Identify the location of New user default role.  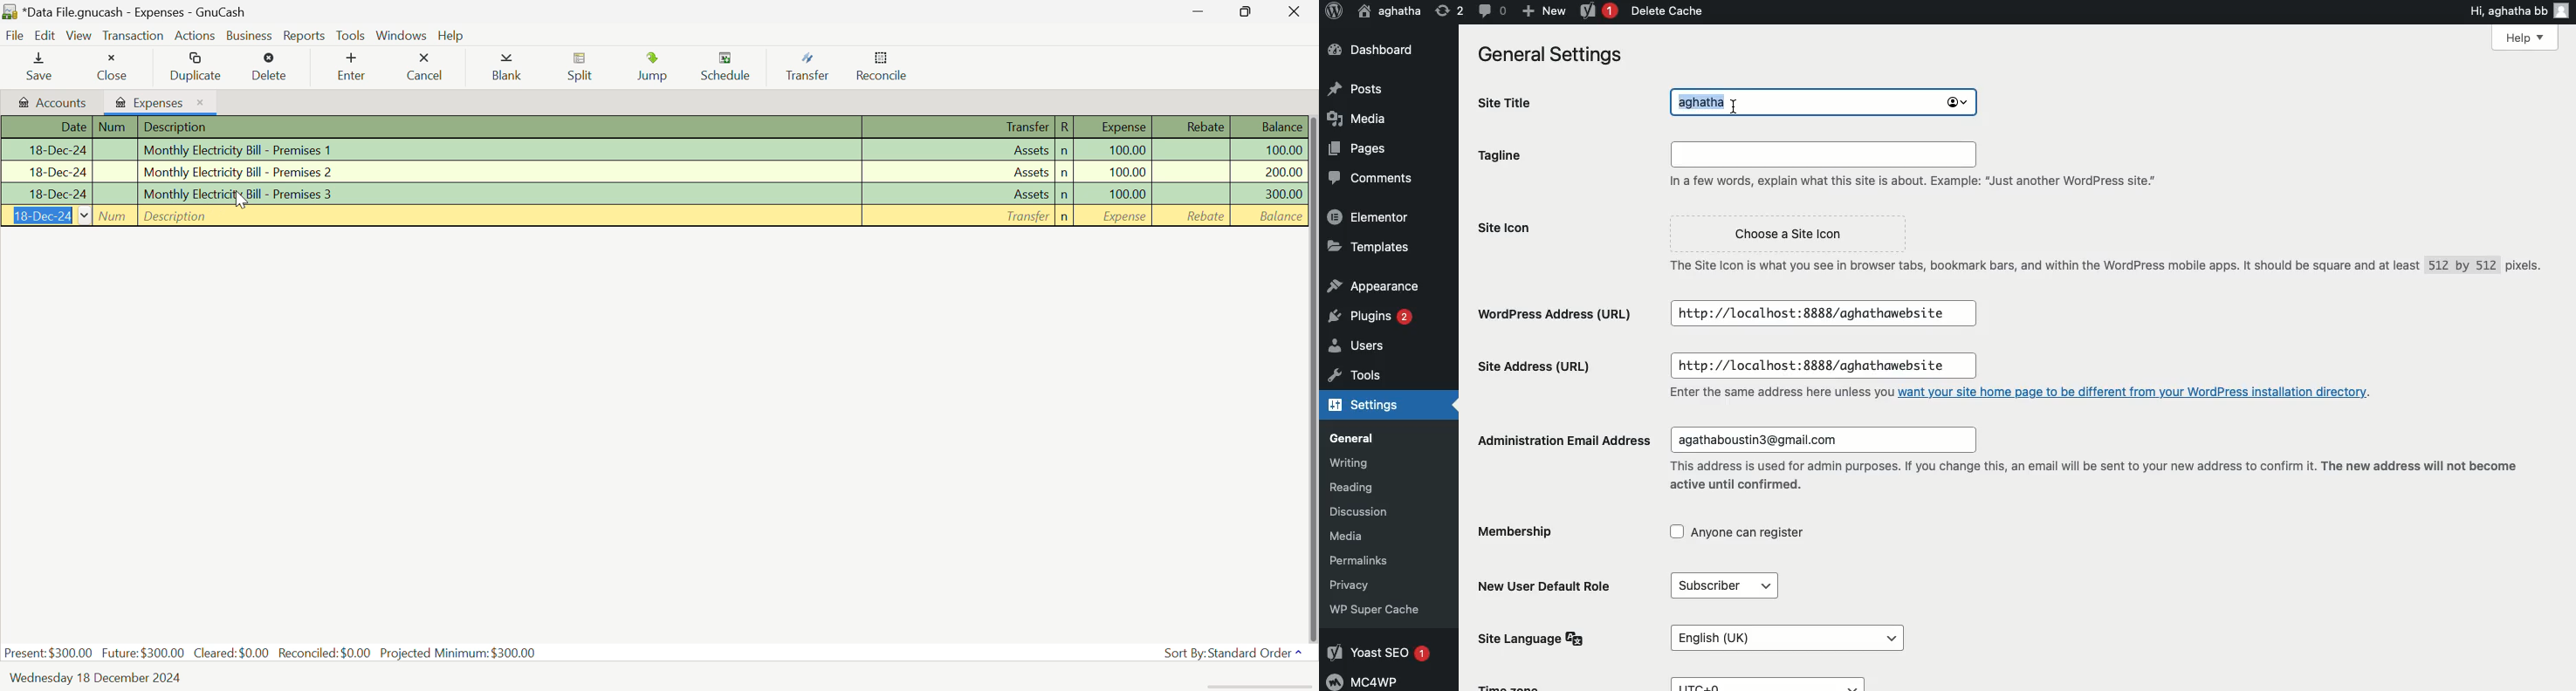
(1549, 585).